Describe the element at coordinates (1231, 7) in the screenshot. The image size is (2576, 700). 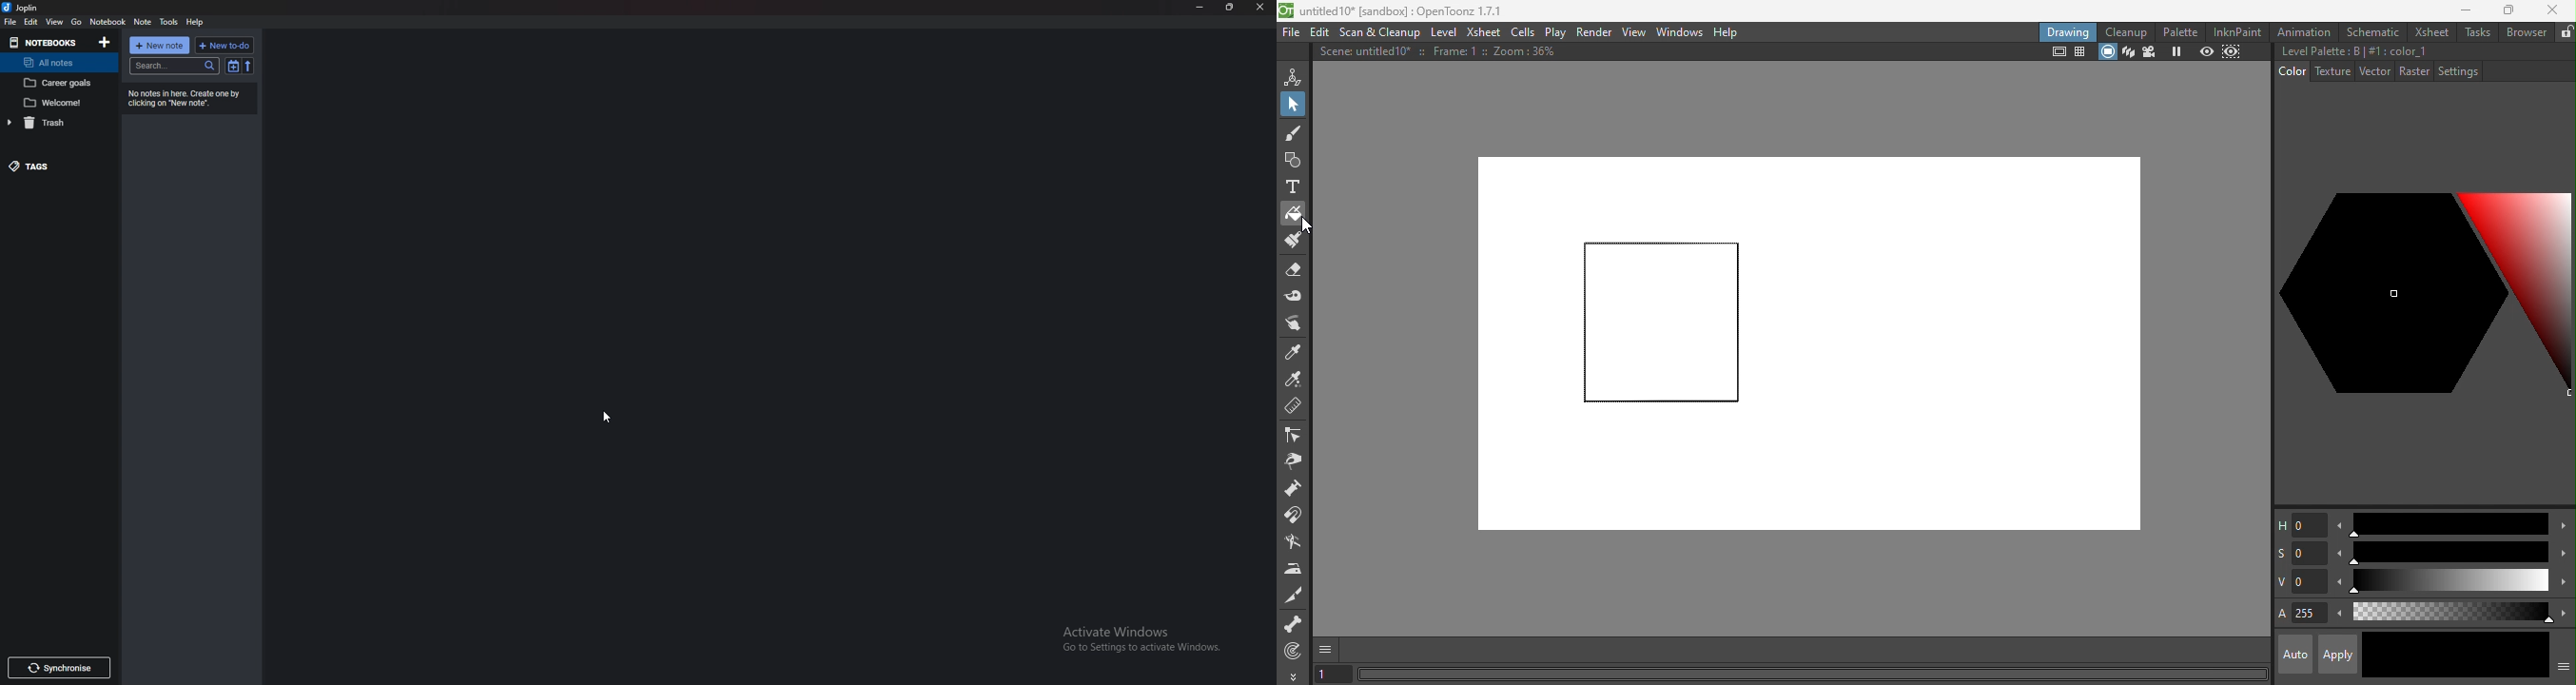
I see `resize` at that location.